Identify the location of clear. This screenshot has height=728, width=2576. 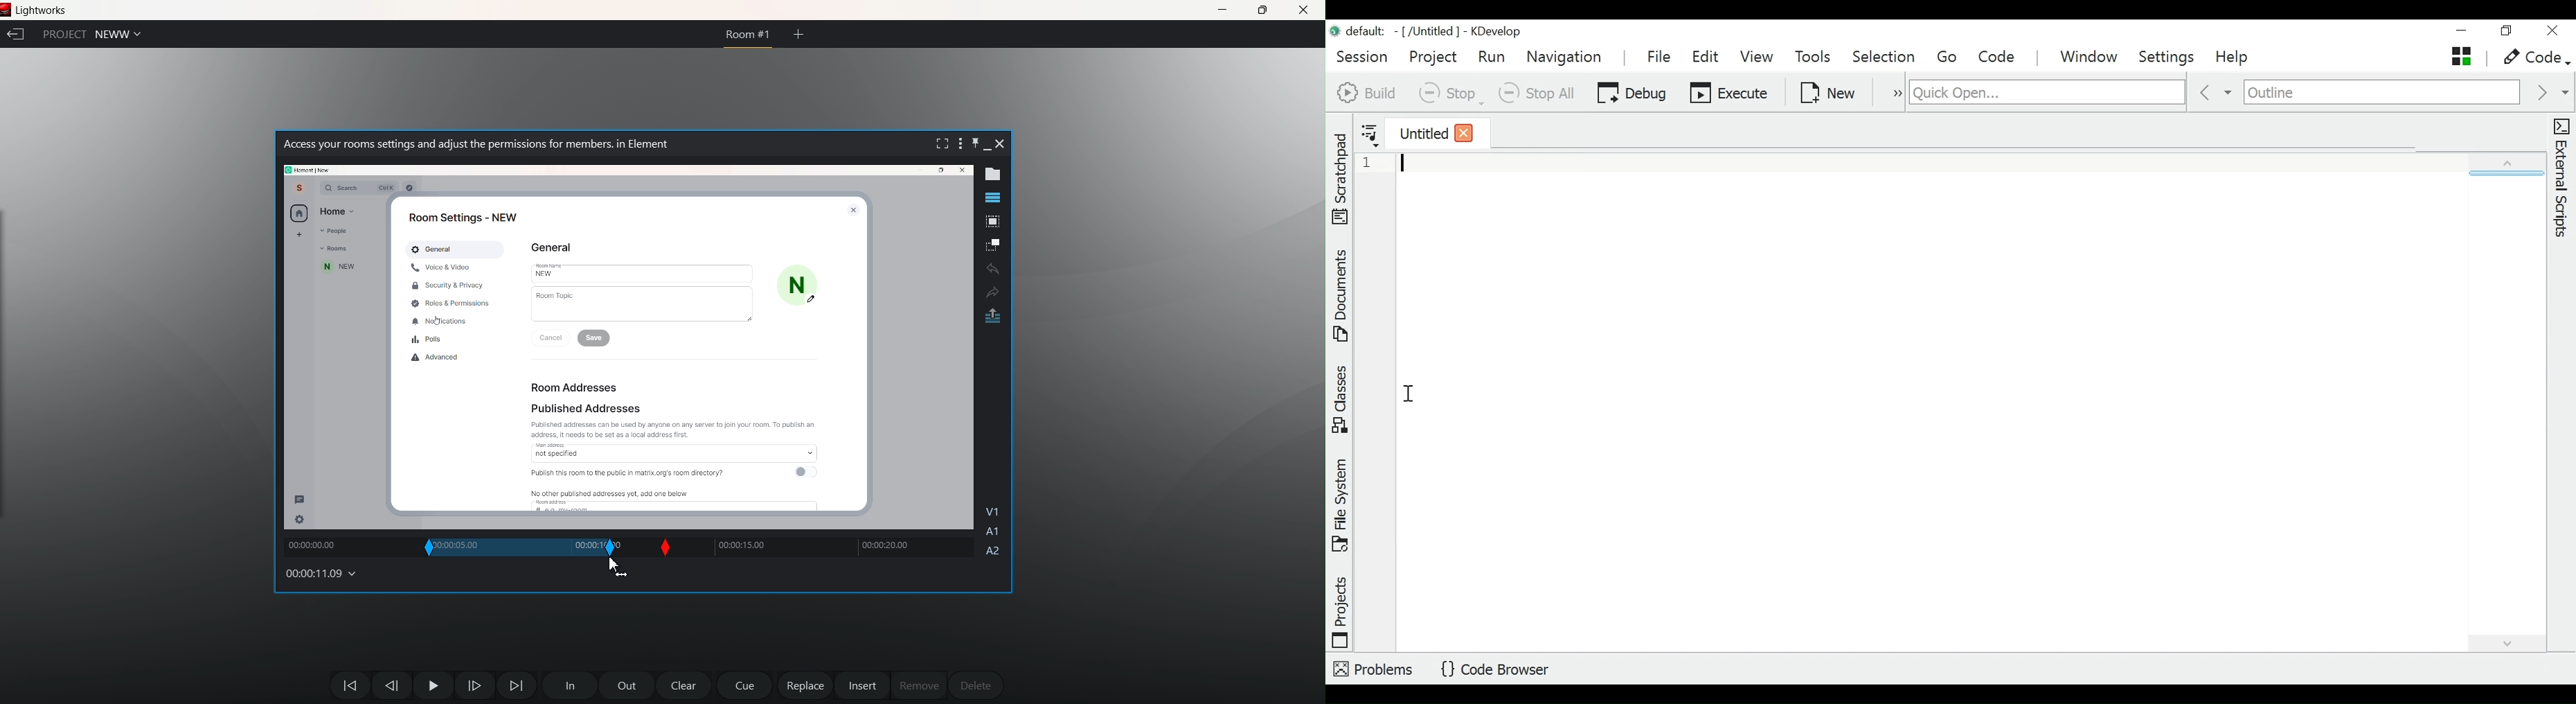
(681, 683).